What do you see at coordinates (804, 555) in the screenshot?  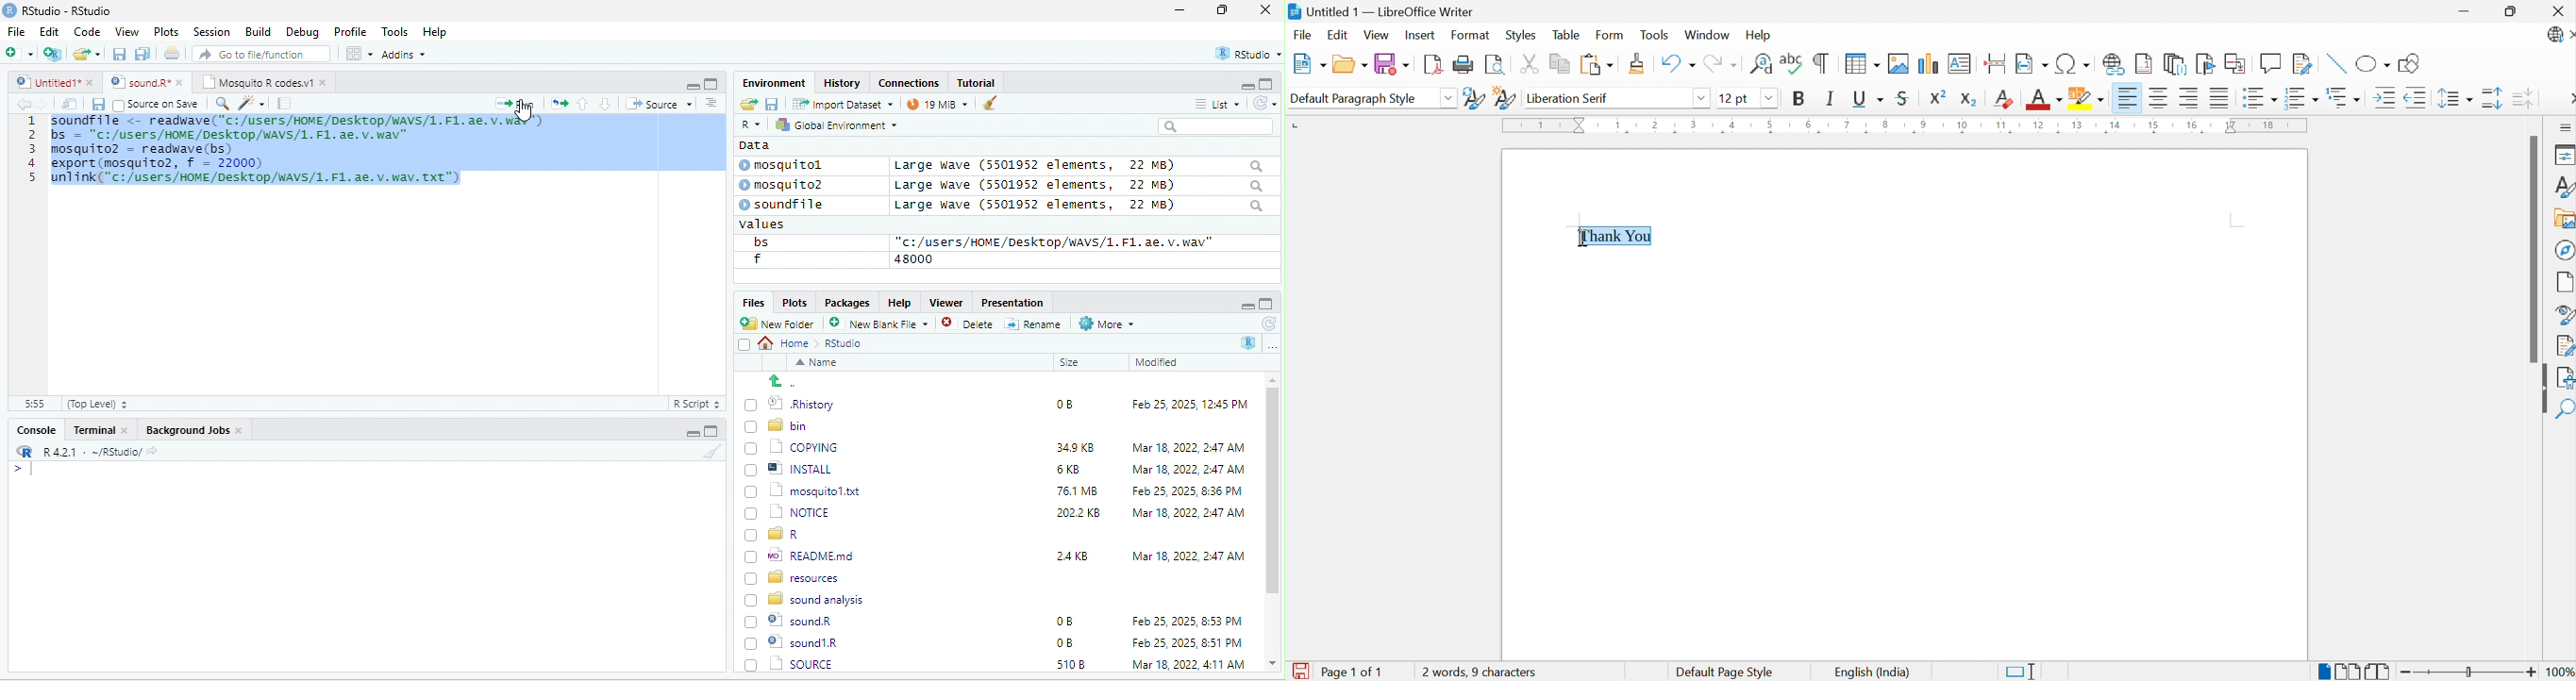 I see `wo| READMEmd` at bounding box center [804, 555].